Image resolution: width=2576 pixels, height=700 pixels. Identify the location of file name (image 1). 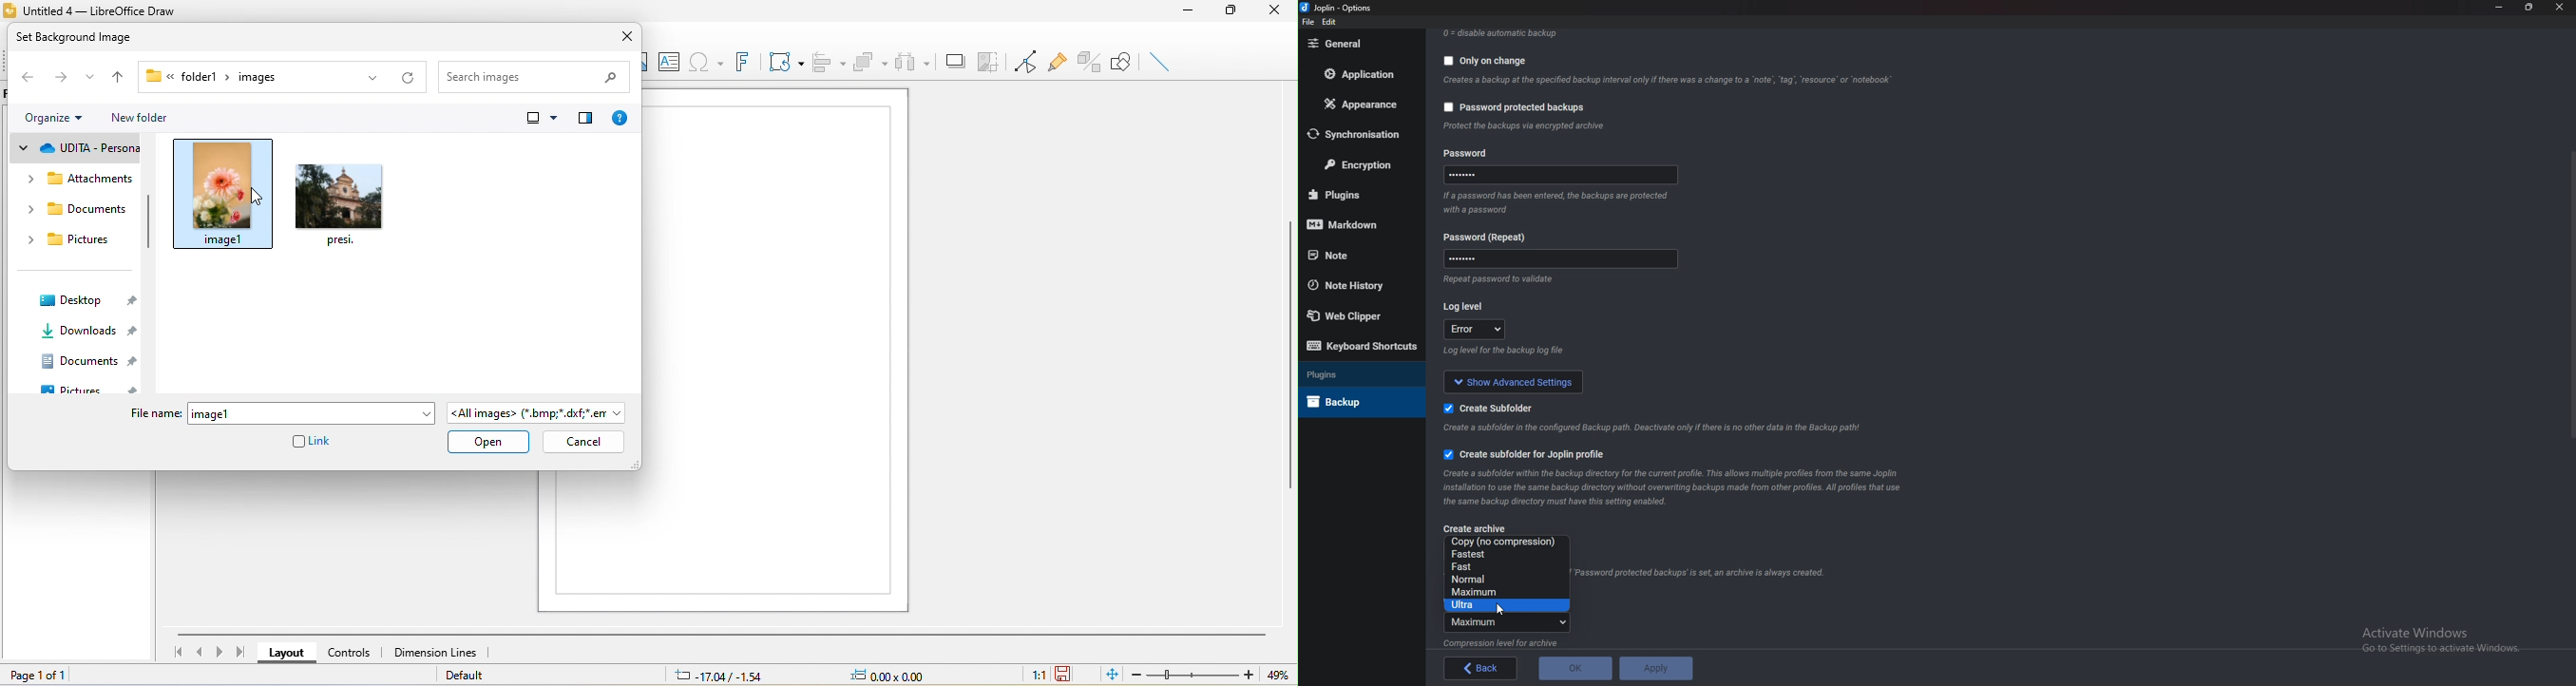
(283, 417).